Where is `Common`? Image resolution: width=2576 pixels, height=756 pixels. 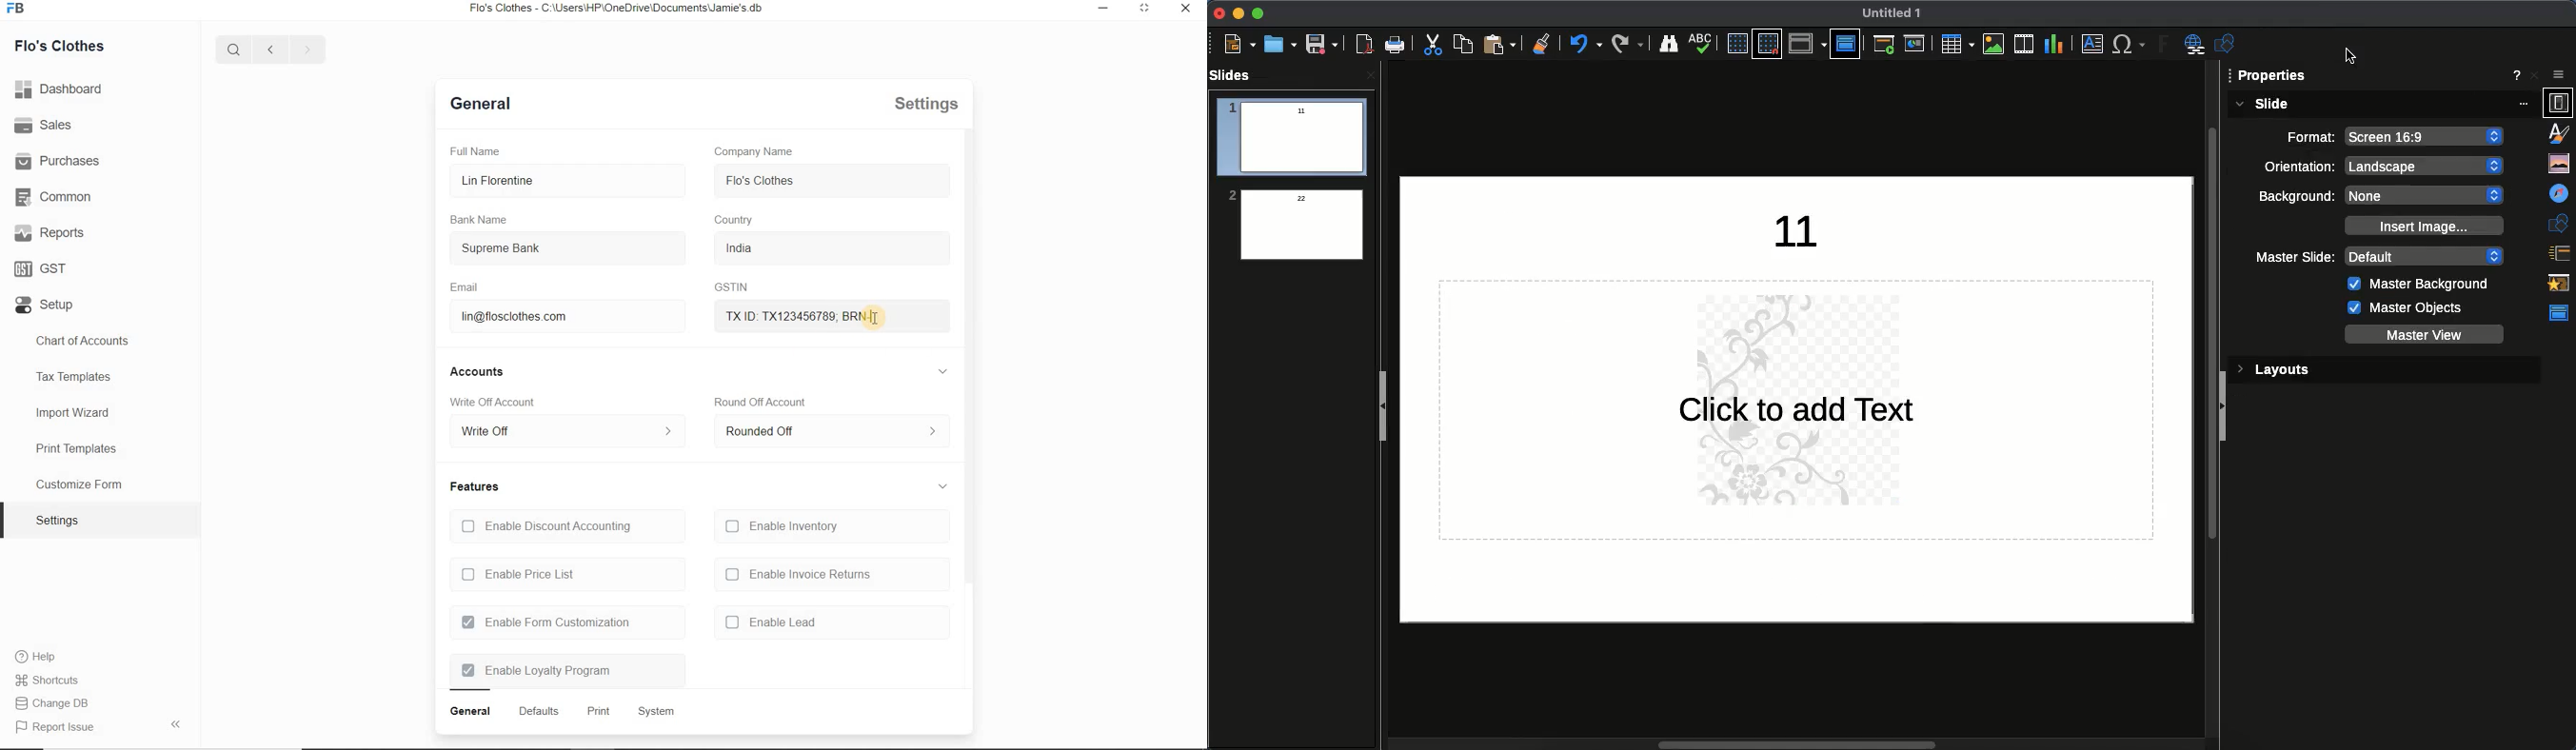 Common is located at coordinates (57, 198).